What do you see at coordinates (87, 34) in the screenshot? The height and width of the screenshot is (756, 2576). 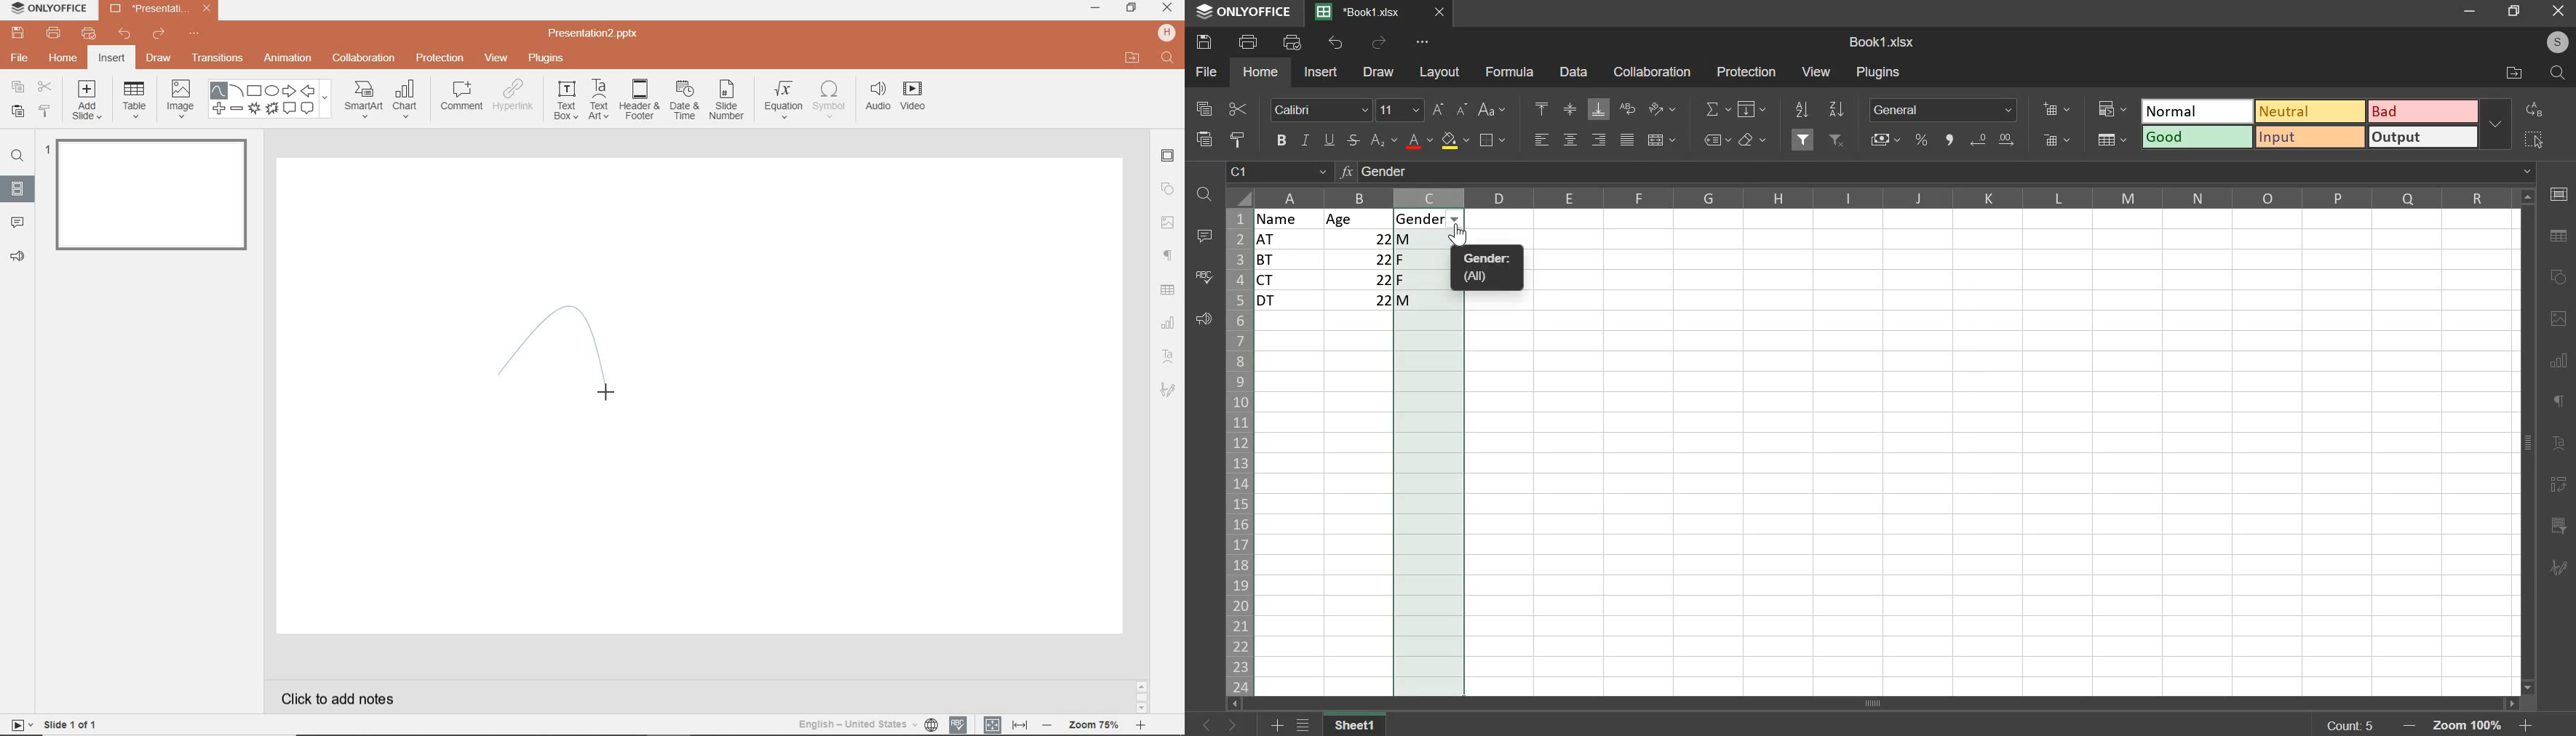 I see `QUICK PRINT` at bounding box center [87, 34].